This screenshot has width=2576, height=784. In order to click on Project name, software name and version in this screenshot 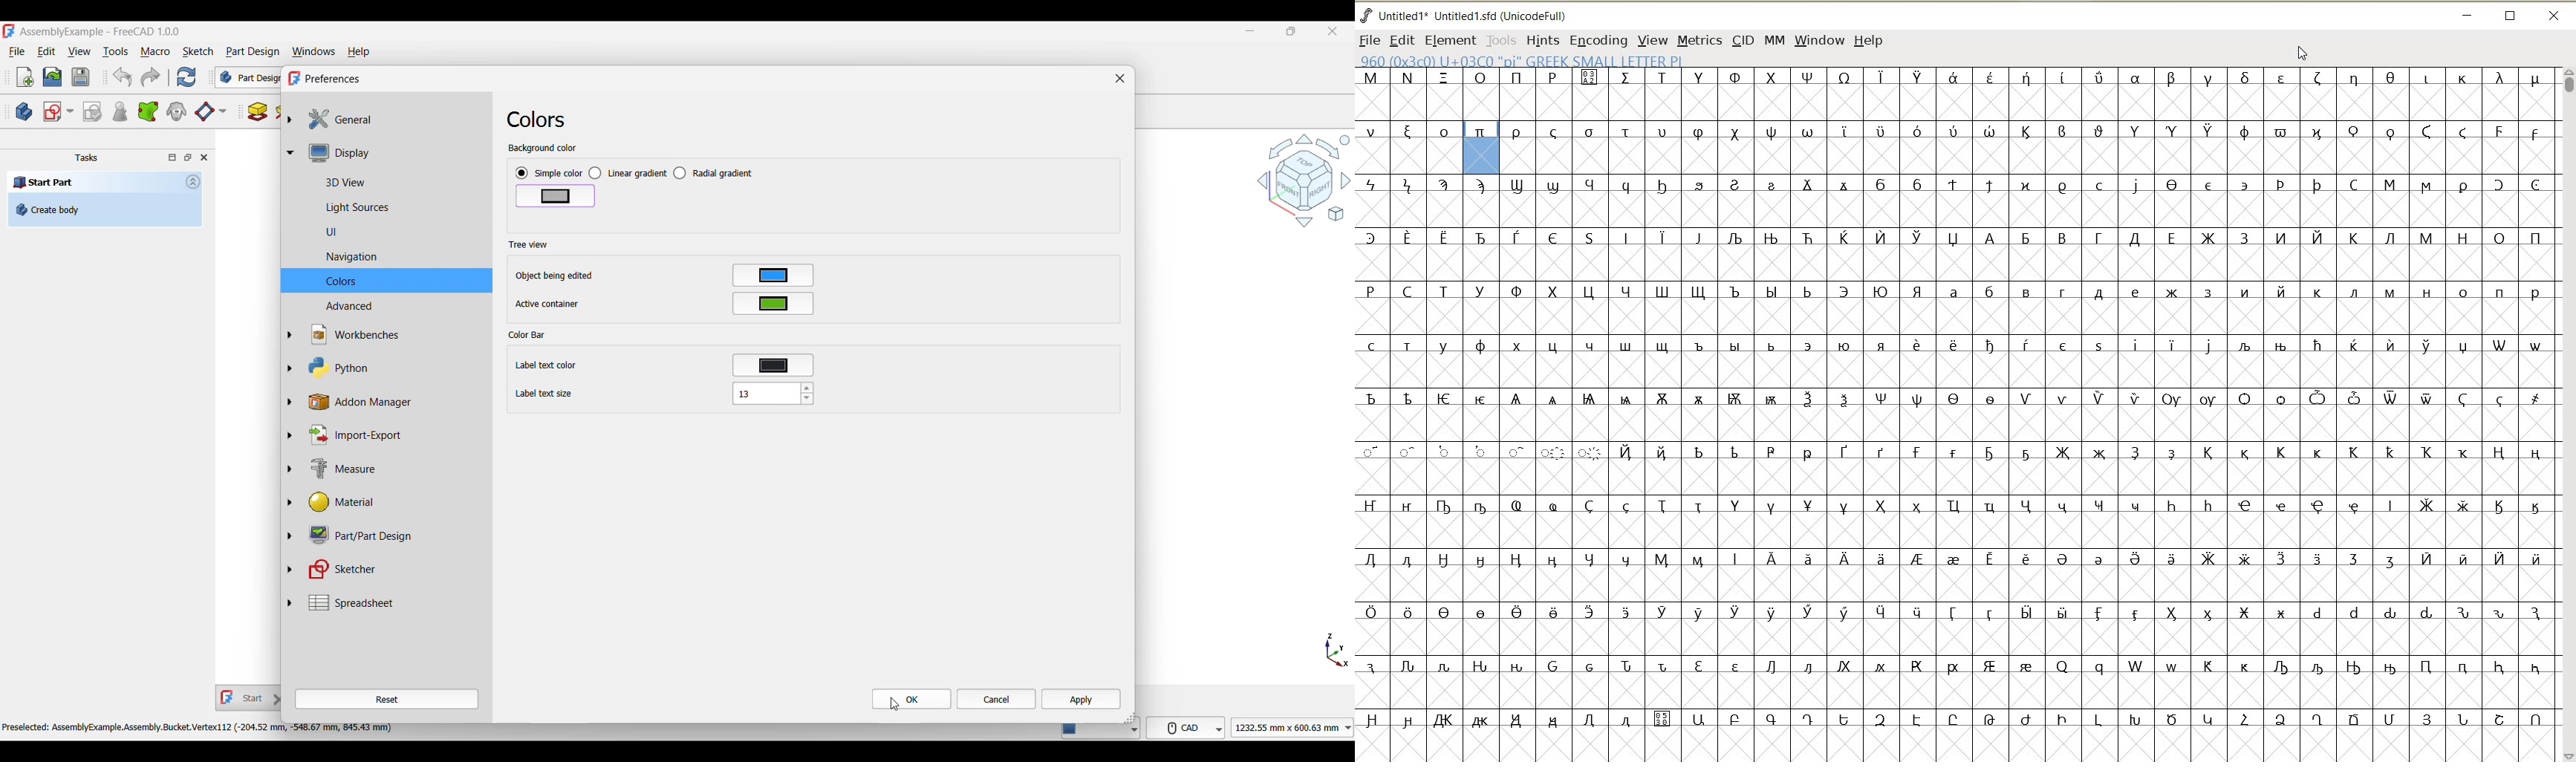, I will do `click(101, 32)`.